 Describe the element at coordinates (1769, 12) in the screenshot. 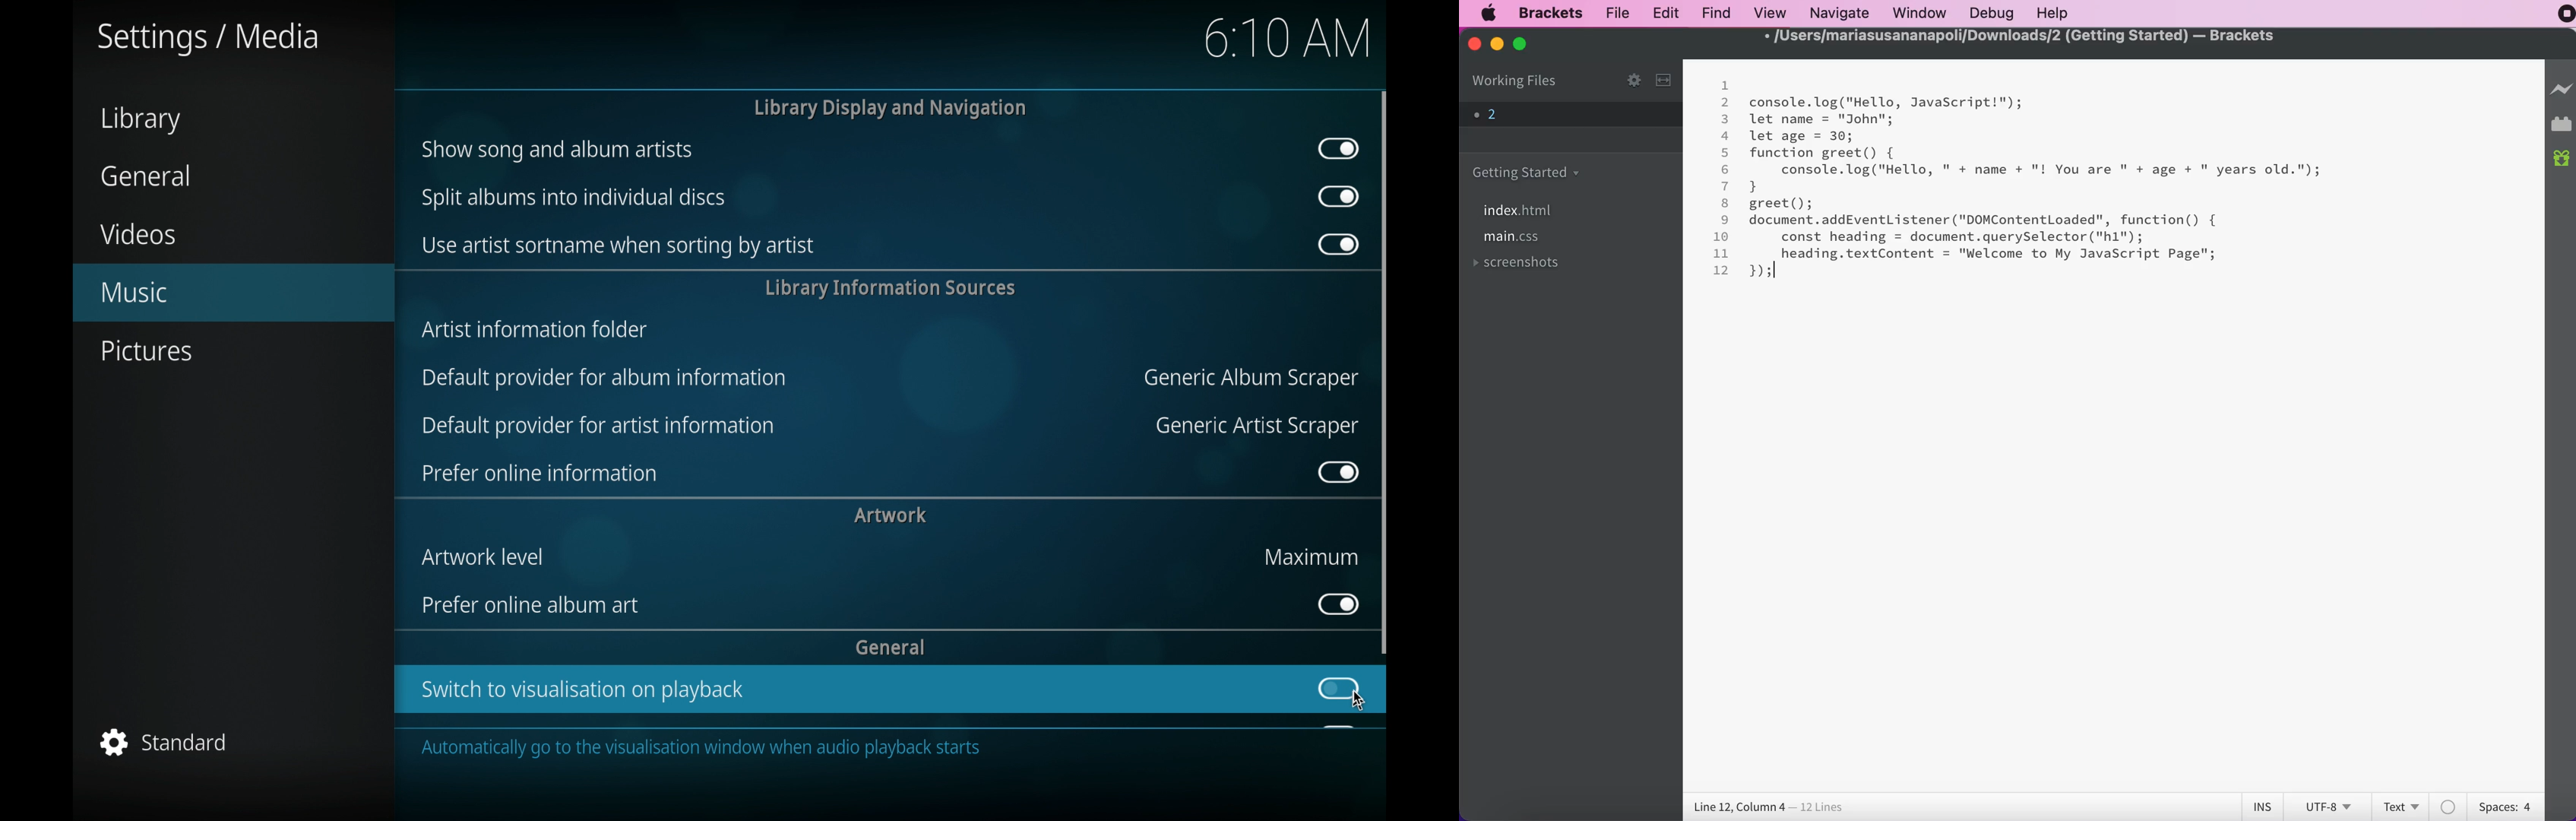

I see `view` at that location.